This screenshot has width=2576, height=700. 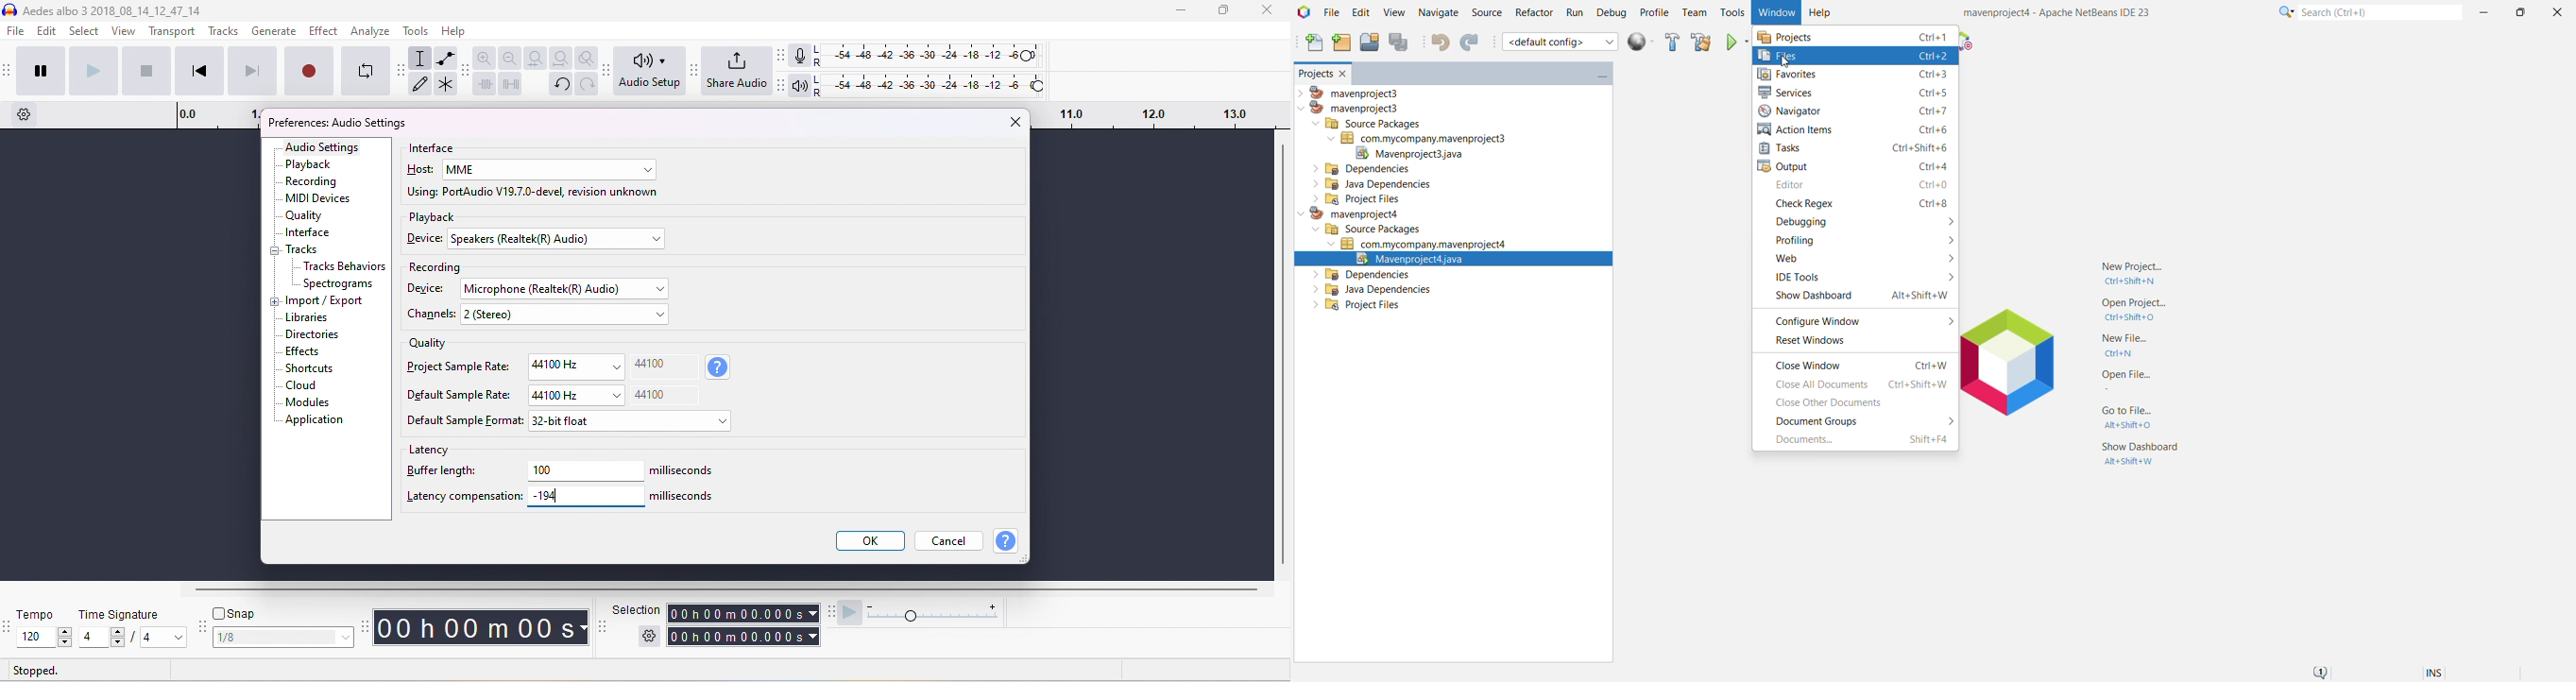 I want to click on L, so click(x=819, y=49).